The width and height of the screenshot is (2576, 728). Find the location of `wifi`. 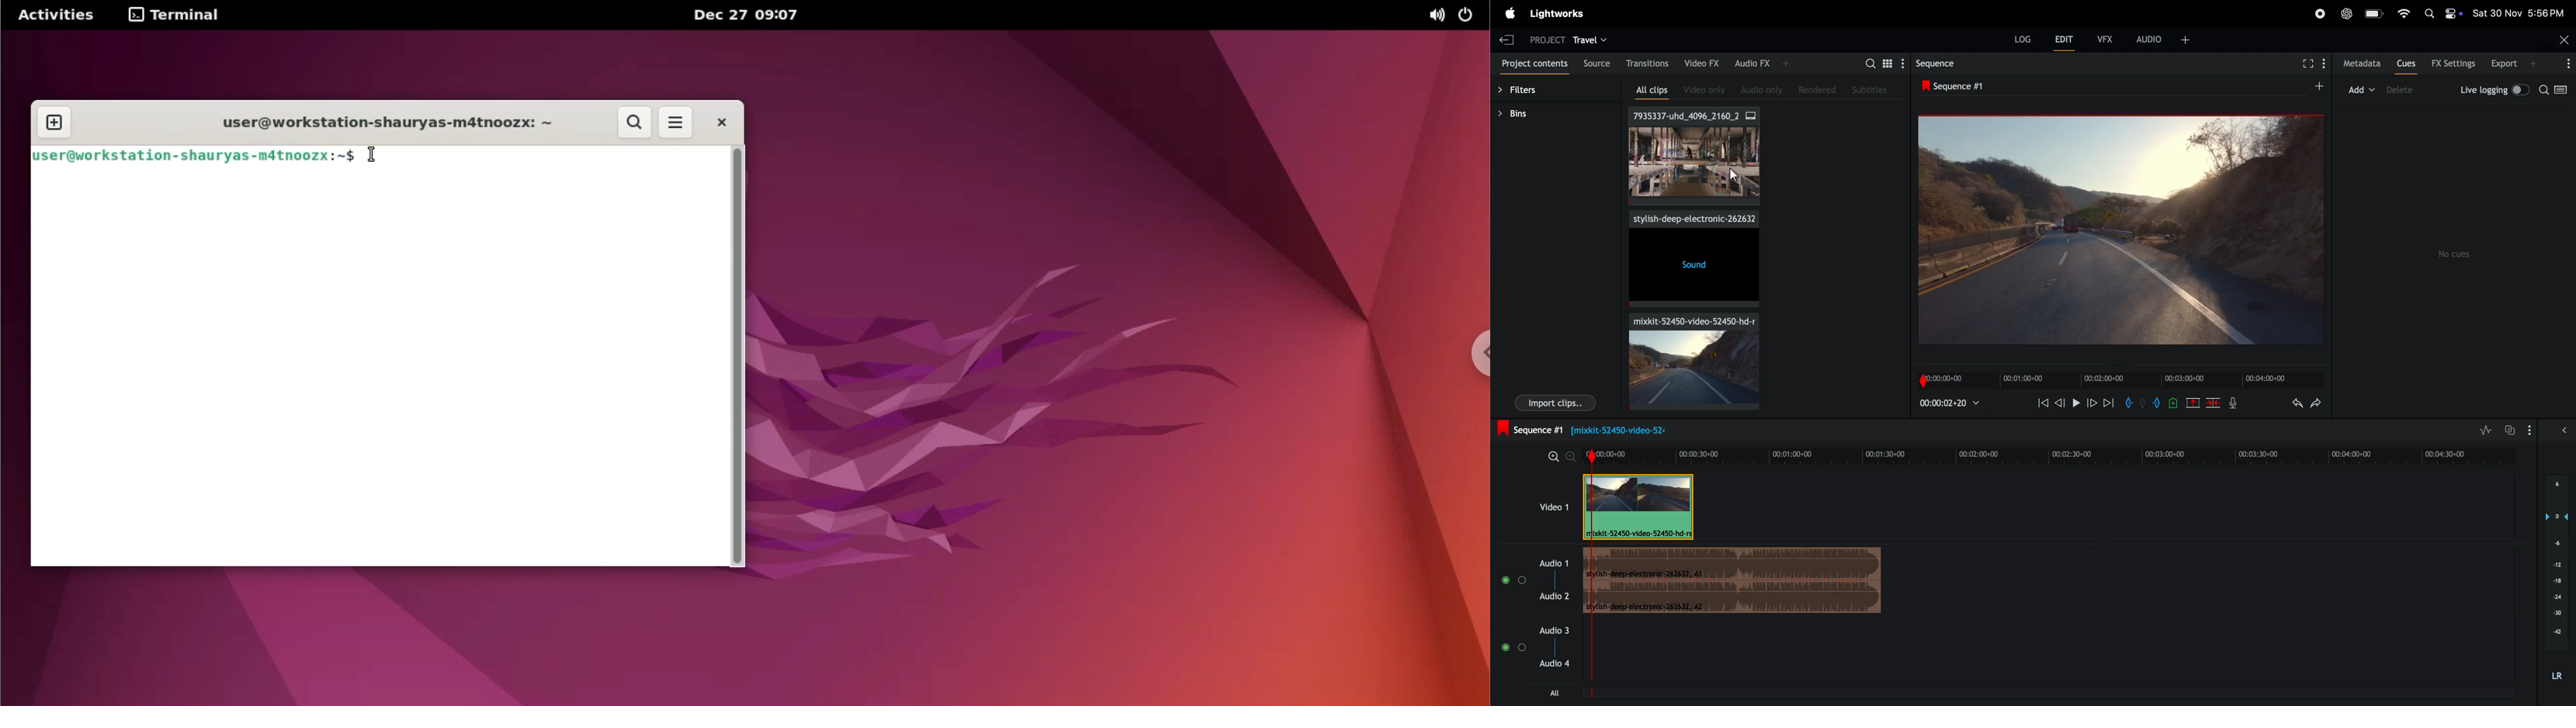

wifi is located at coordinates (2402, 12).